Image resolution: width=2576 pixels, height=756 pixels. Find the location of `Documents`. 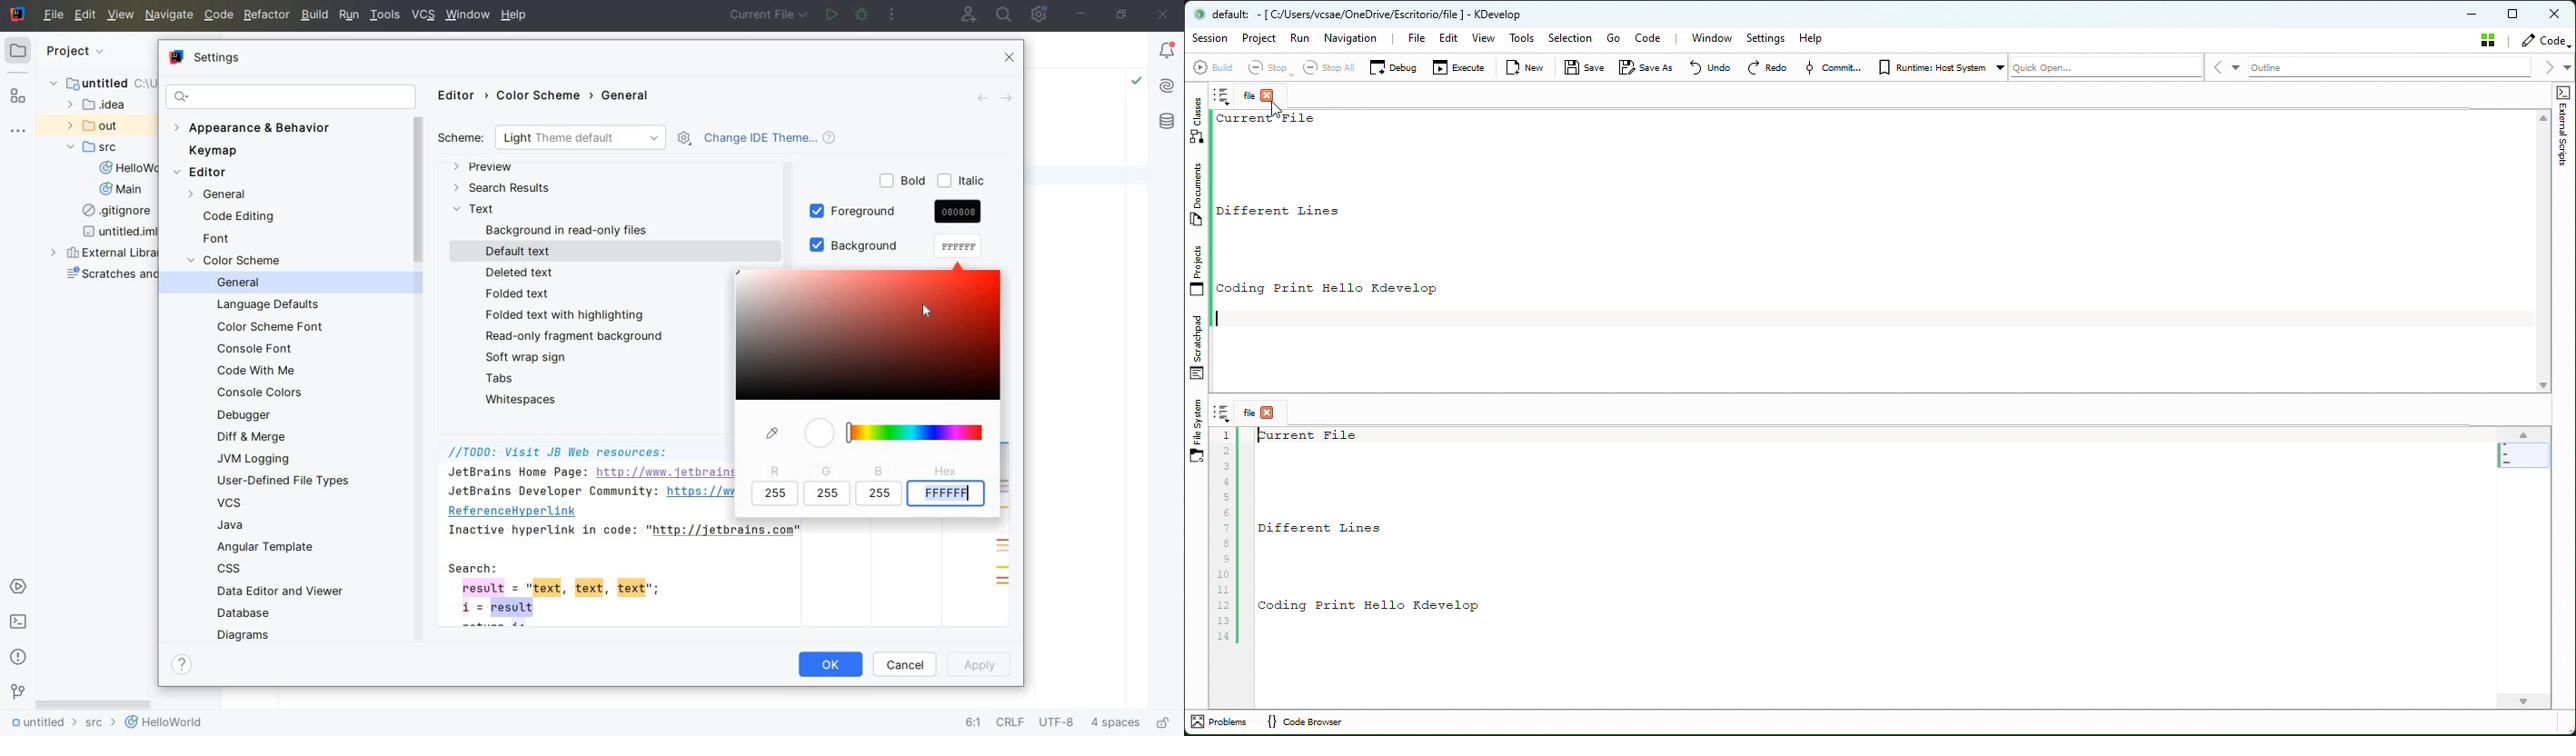

Documents is located at coordinates (1195, 196).